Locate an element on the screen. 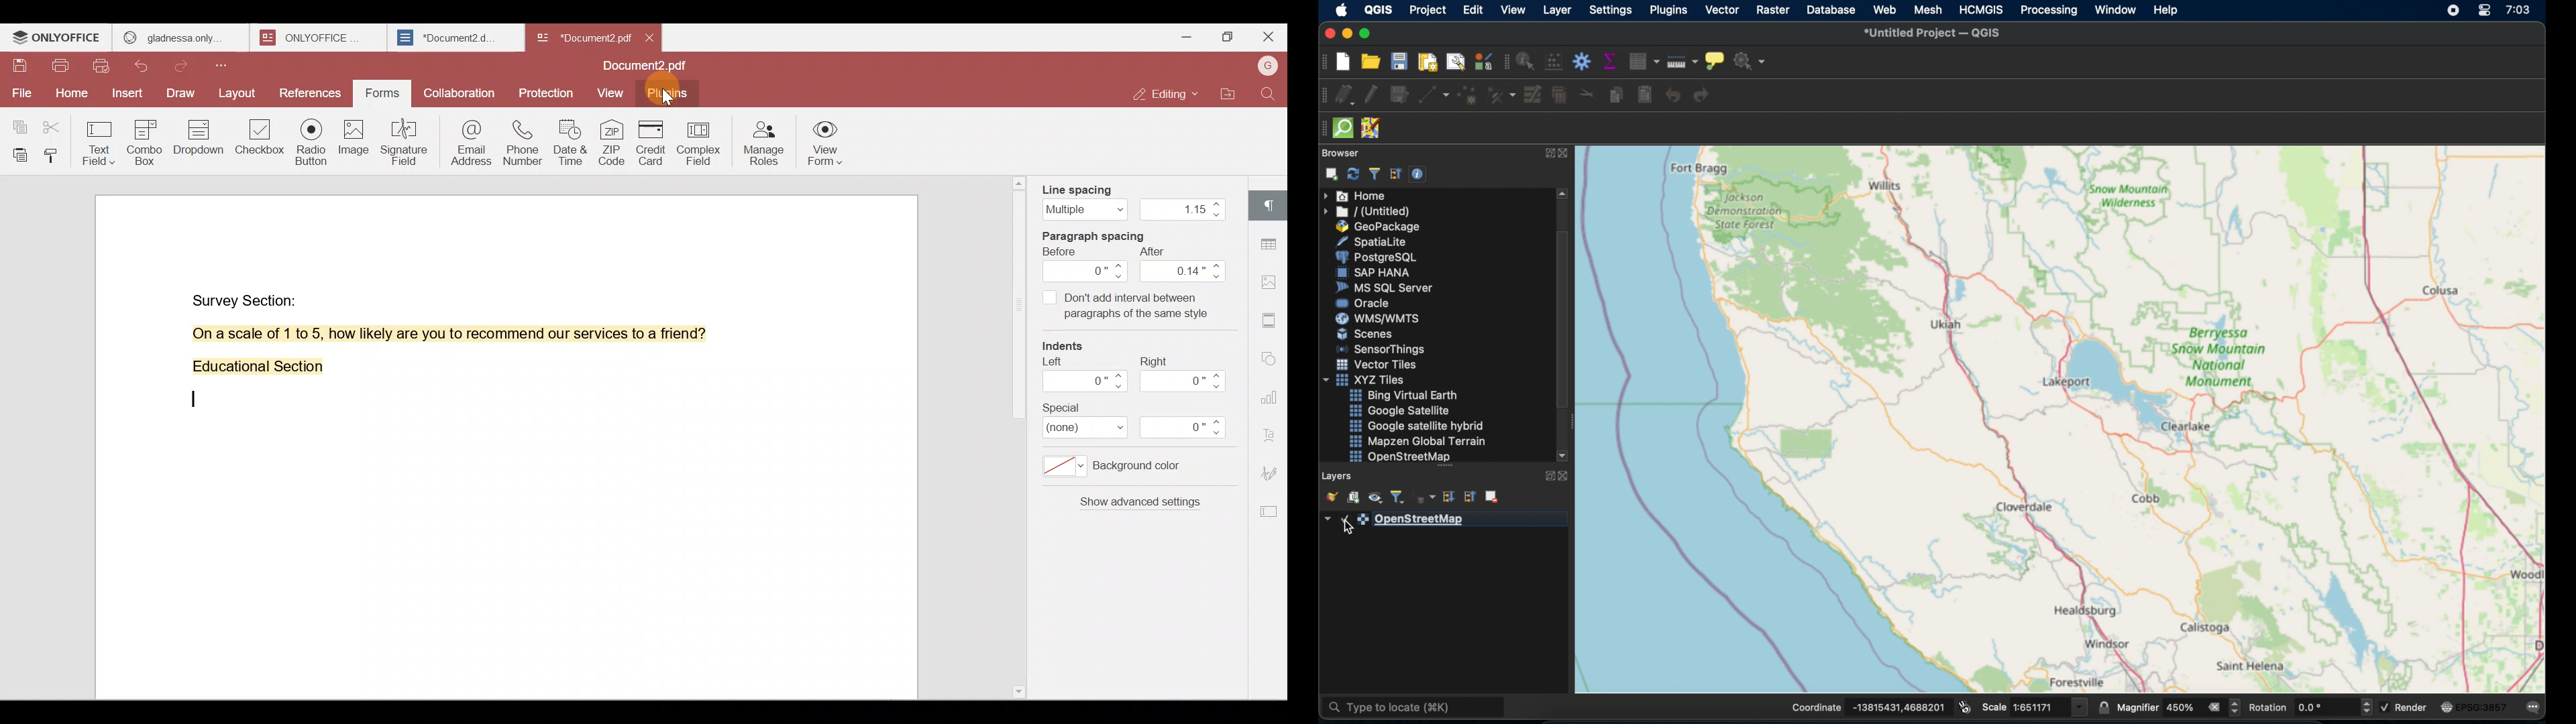 This screenshot has height=728, width=2576. Customize quick access toolbar is located at coordinates (226, 65).